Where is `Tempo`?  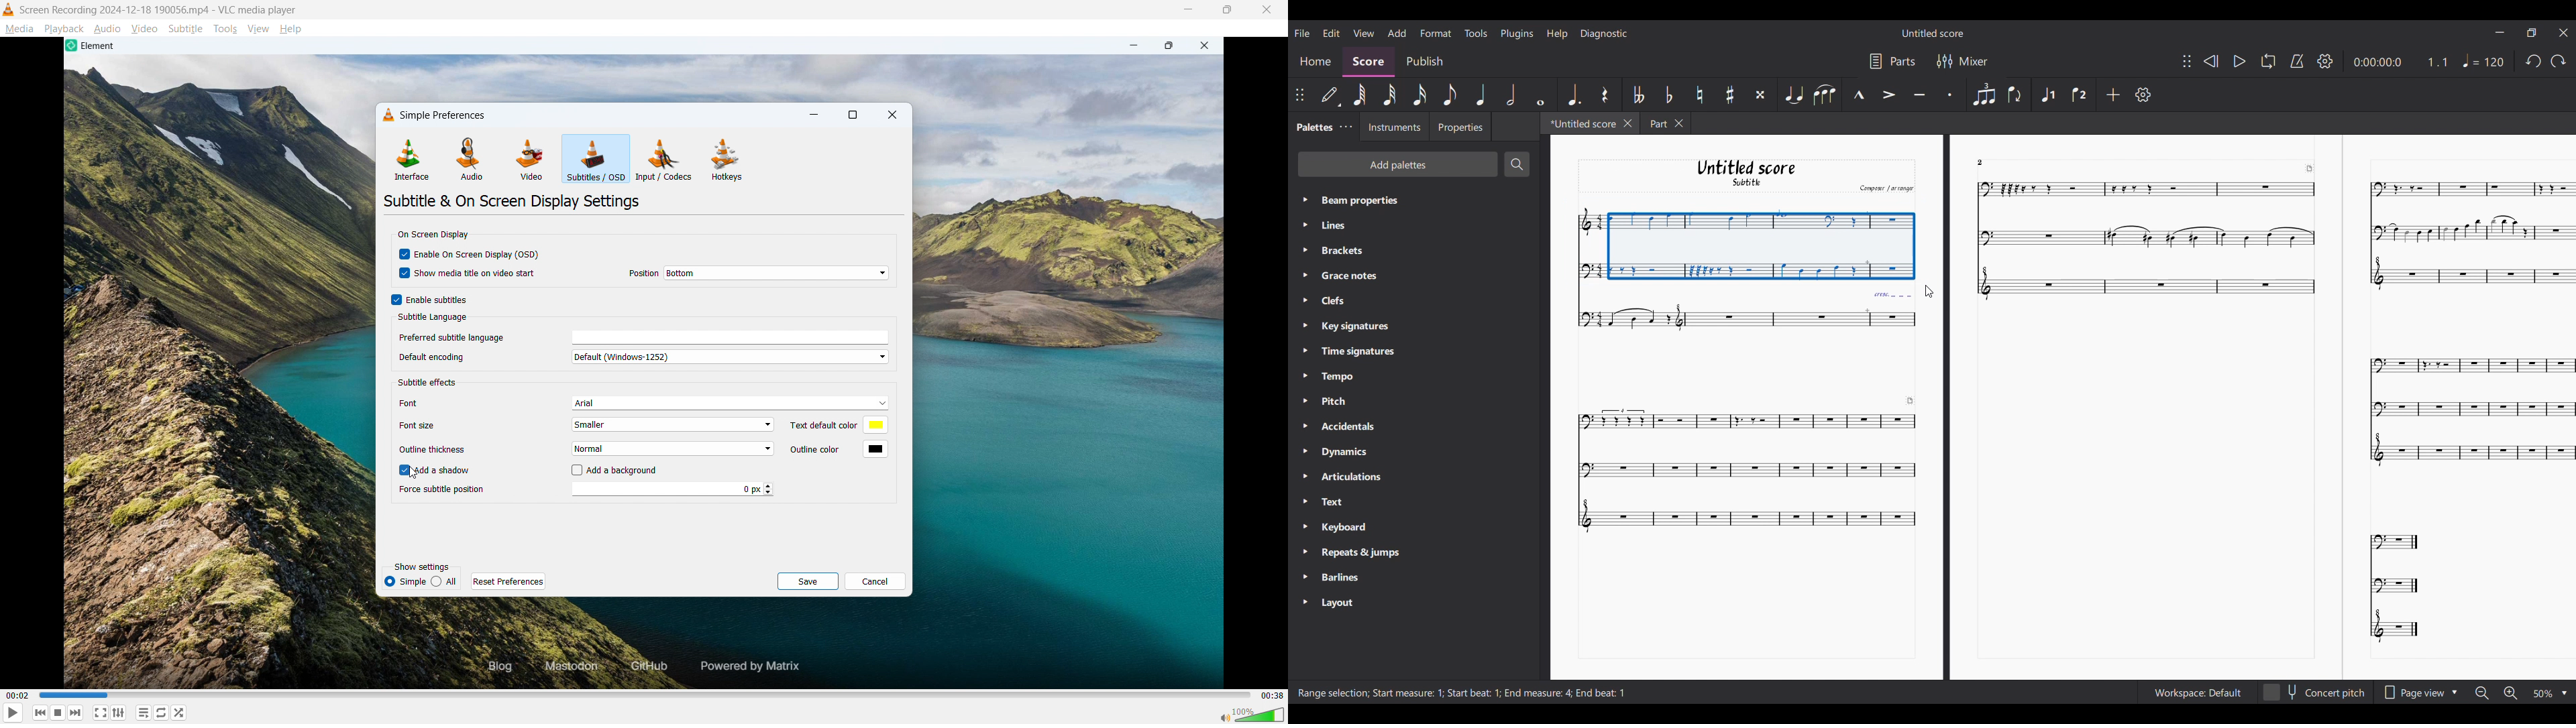 Tempo is located at coordinates (1347, 375).